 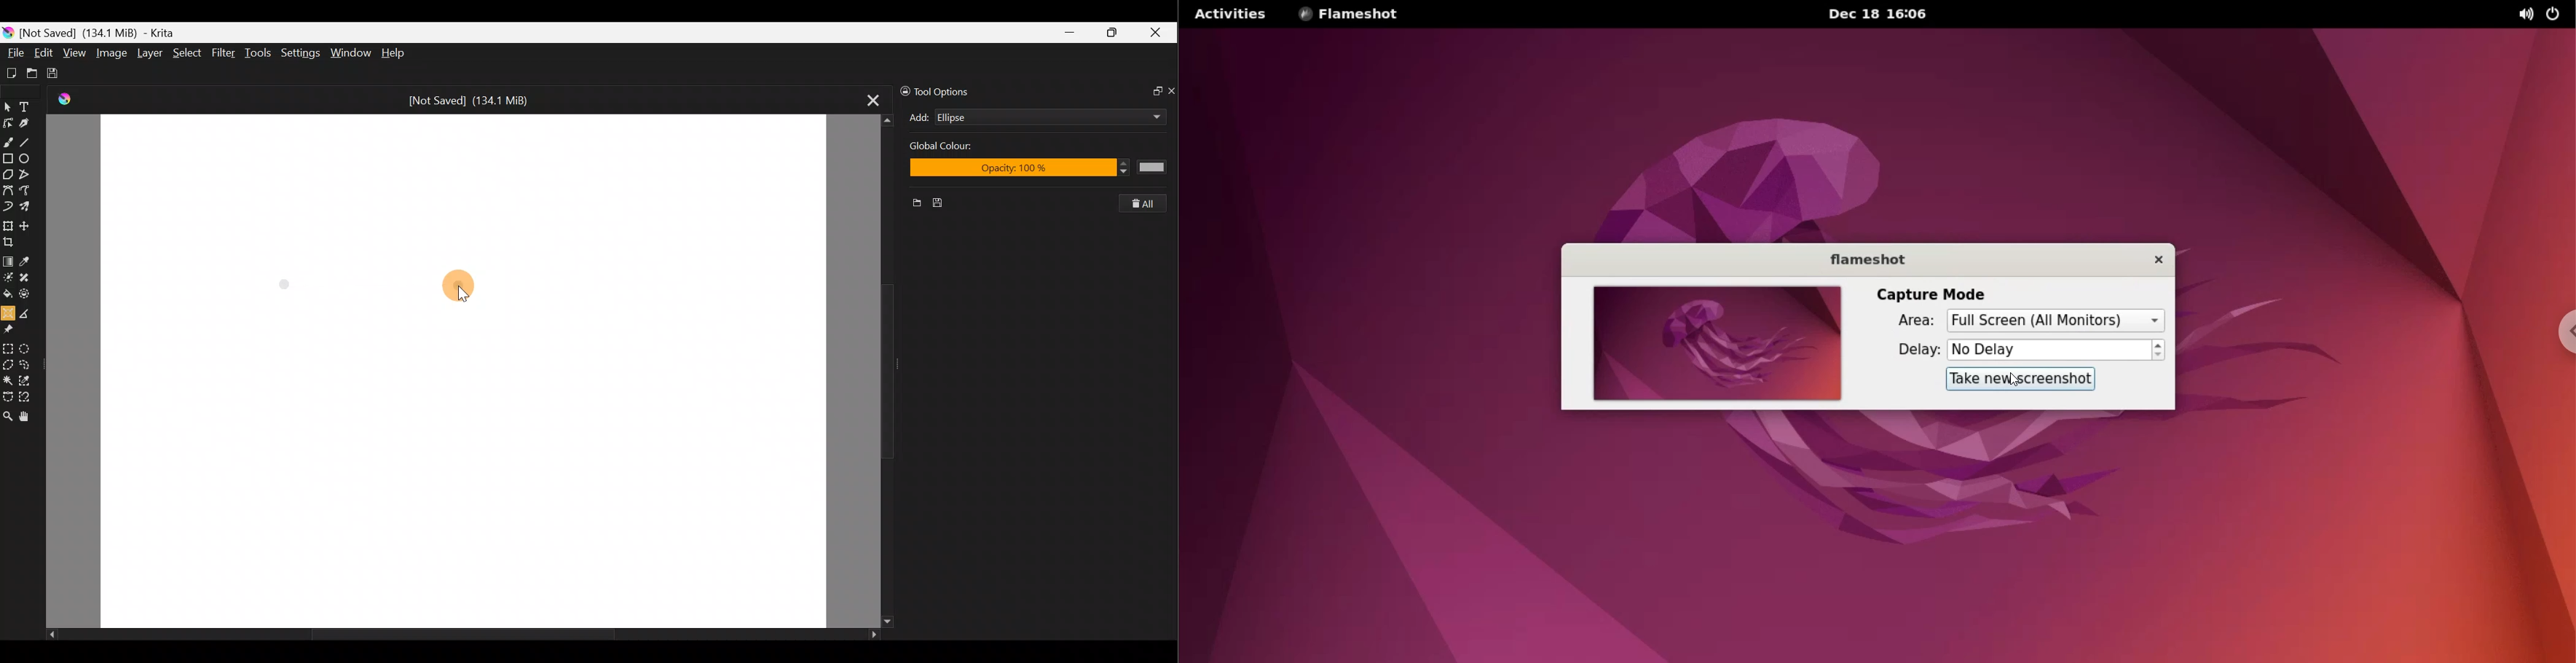 What do you see at coordinates (1159, 33) in the screenshot?
I see `Close` at bounding box center [1159, 33].